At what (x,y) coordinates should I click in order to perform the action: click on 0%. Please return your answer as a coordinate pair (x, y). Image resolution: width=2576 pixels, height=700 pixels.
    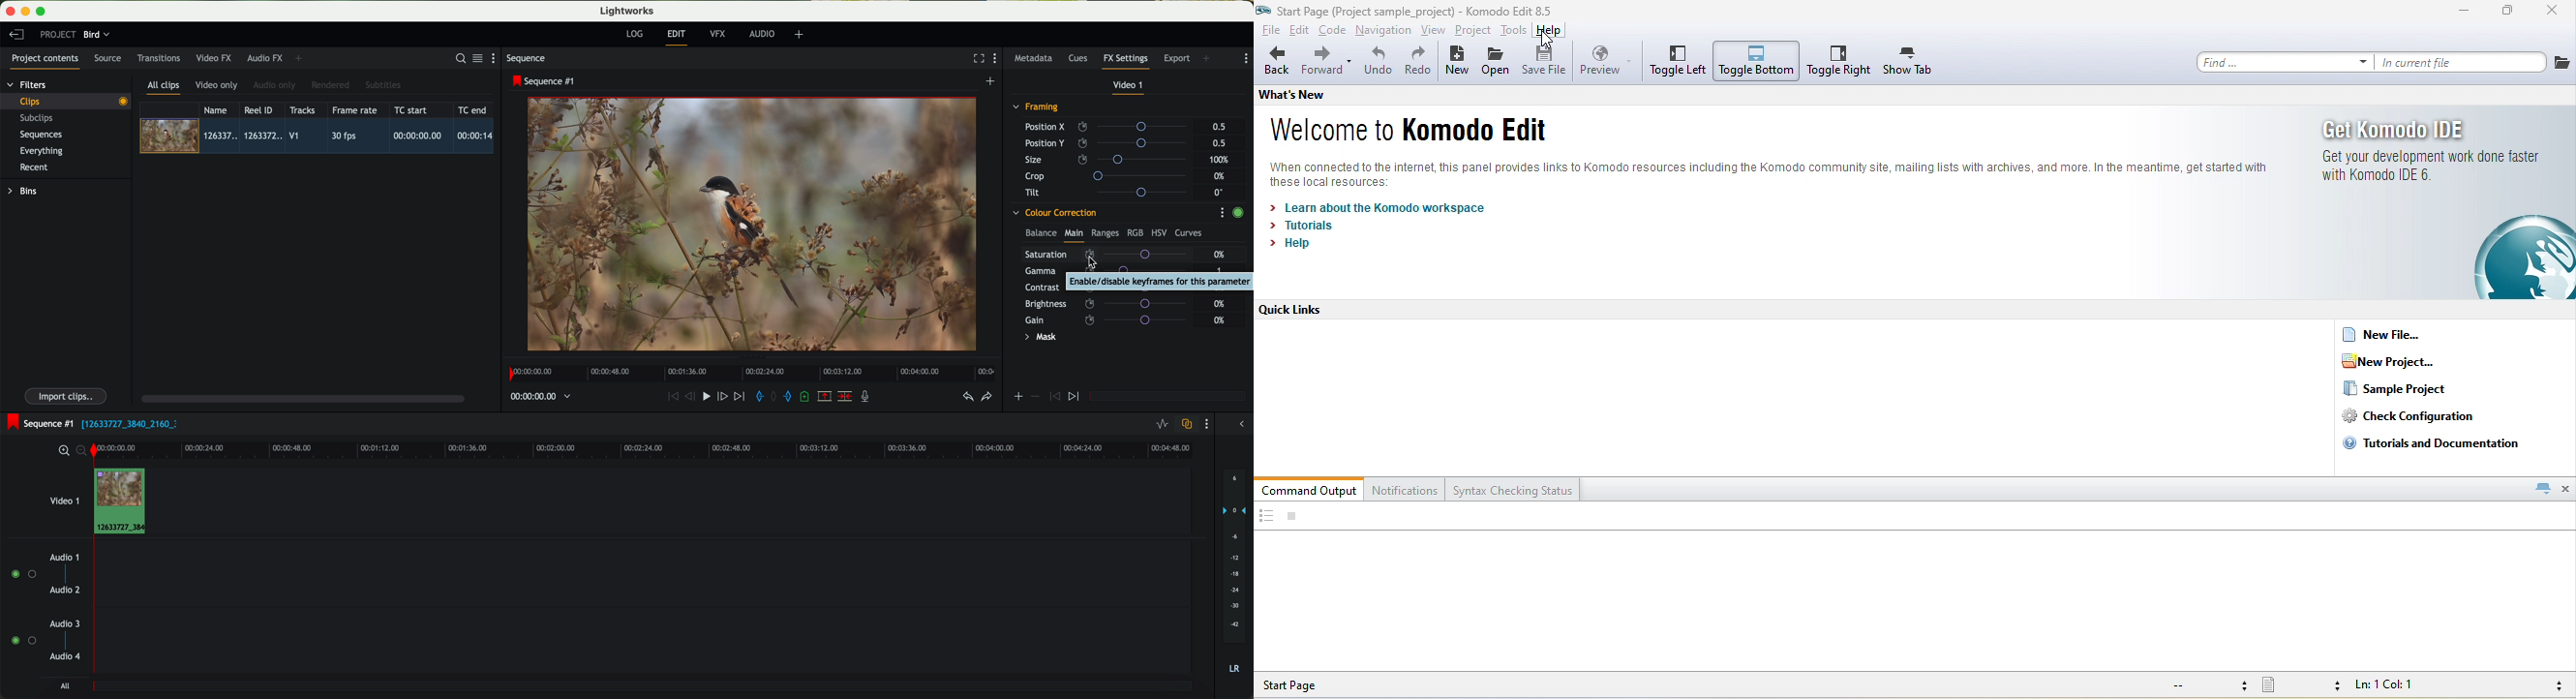
    Looking at the image, I should click on (1221, 302).